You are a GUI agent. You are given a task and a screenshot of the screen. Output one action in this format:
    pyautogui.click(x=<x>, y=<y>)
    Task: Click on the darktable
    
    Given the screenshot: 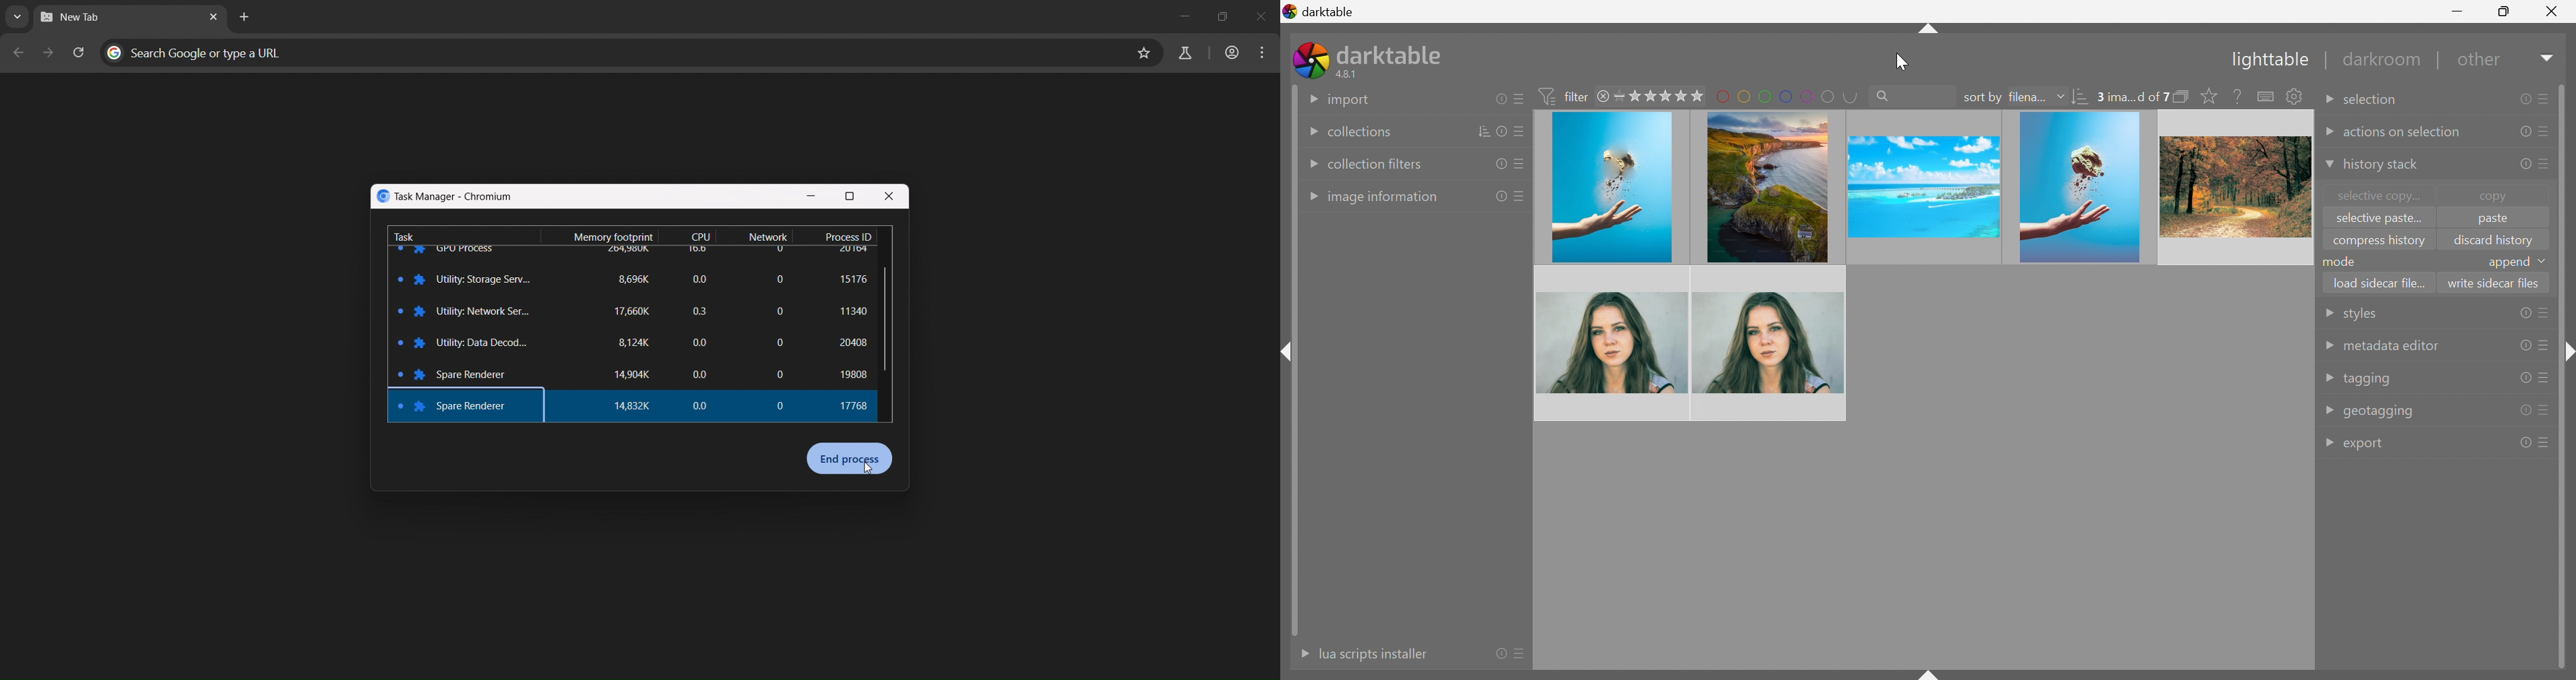 What is the action you would take?
    pyautogui.click(x=1392, y=53)
    